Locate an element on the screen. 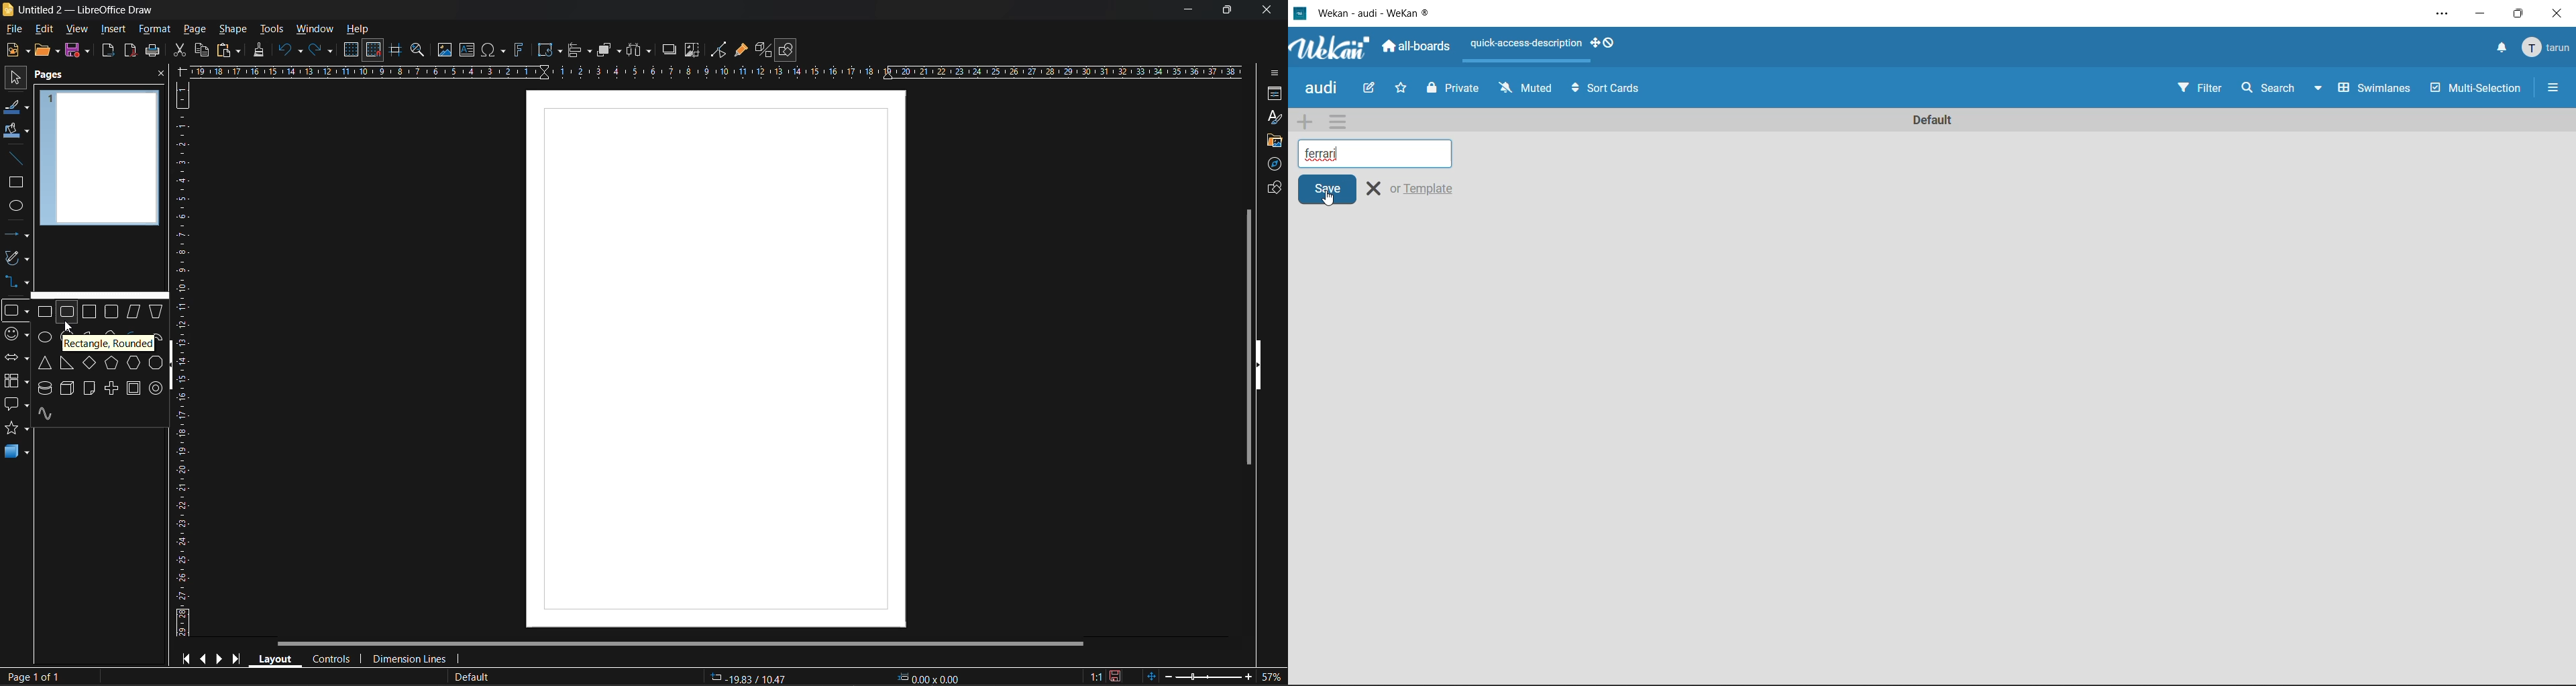 The height and width of the screenshot is (700, 2576). Down-arrow is located at coordinates (2320, 86).